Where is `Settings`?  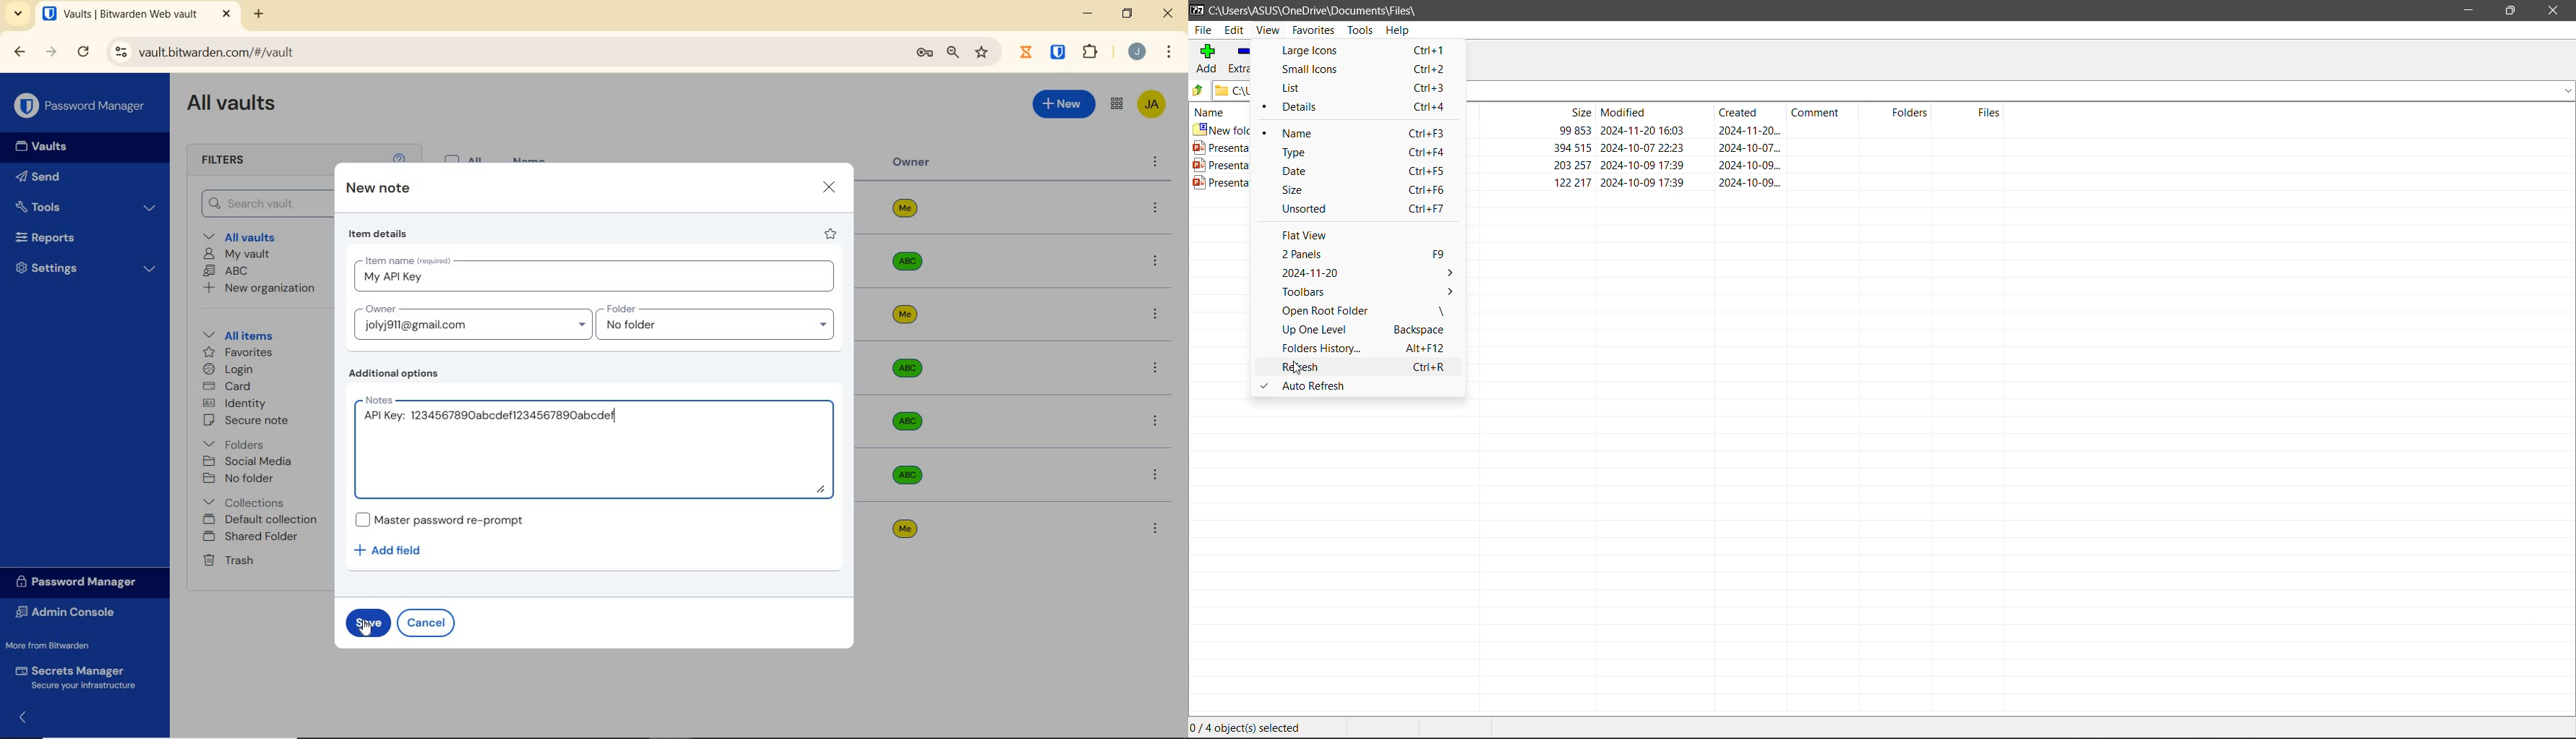
Settings is located at coordinates (87, 271).